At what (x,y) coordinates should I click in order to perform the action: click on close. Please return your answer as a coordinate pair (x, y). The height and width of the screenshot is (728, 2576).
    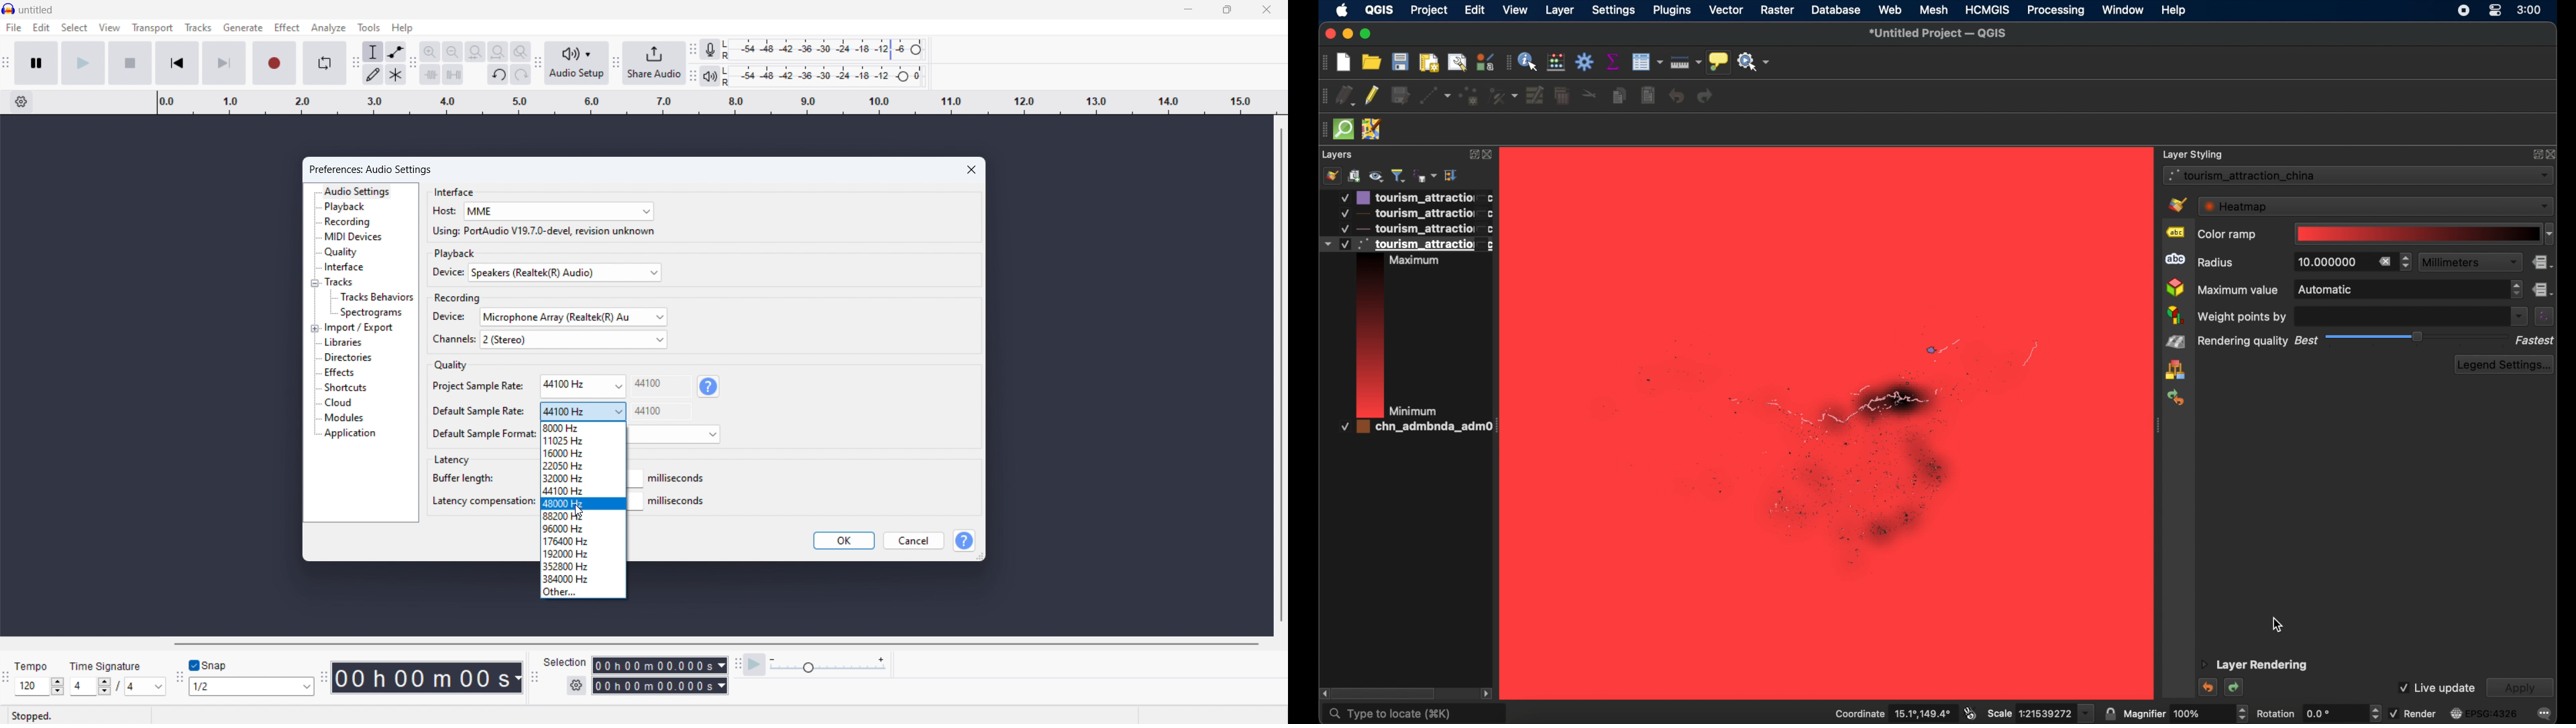
    Looking at the image, I should click on (1330, 34).